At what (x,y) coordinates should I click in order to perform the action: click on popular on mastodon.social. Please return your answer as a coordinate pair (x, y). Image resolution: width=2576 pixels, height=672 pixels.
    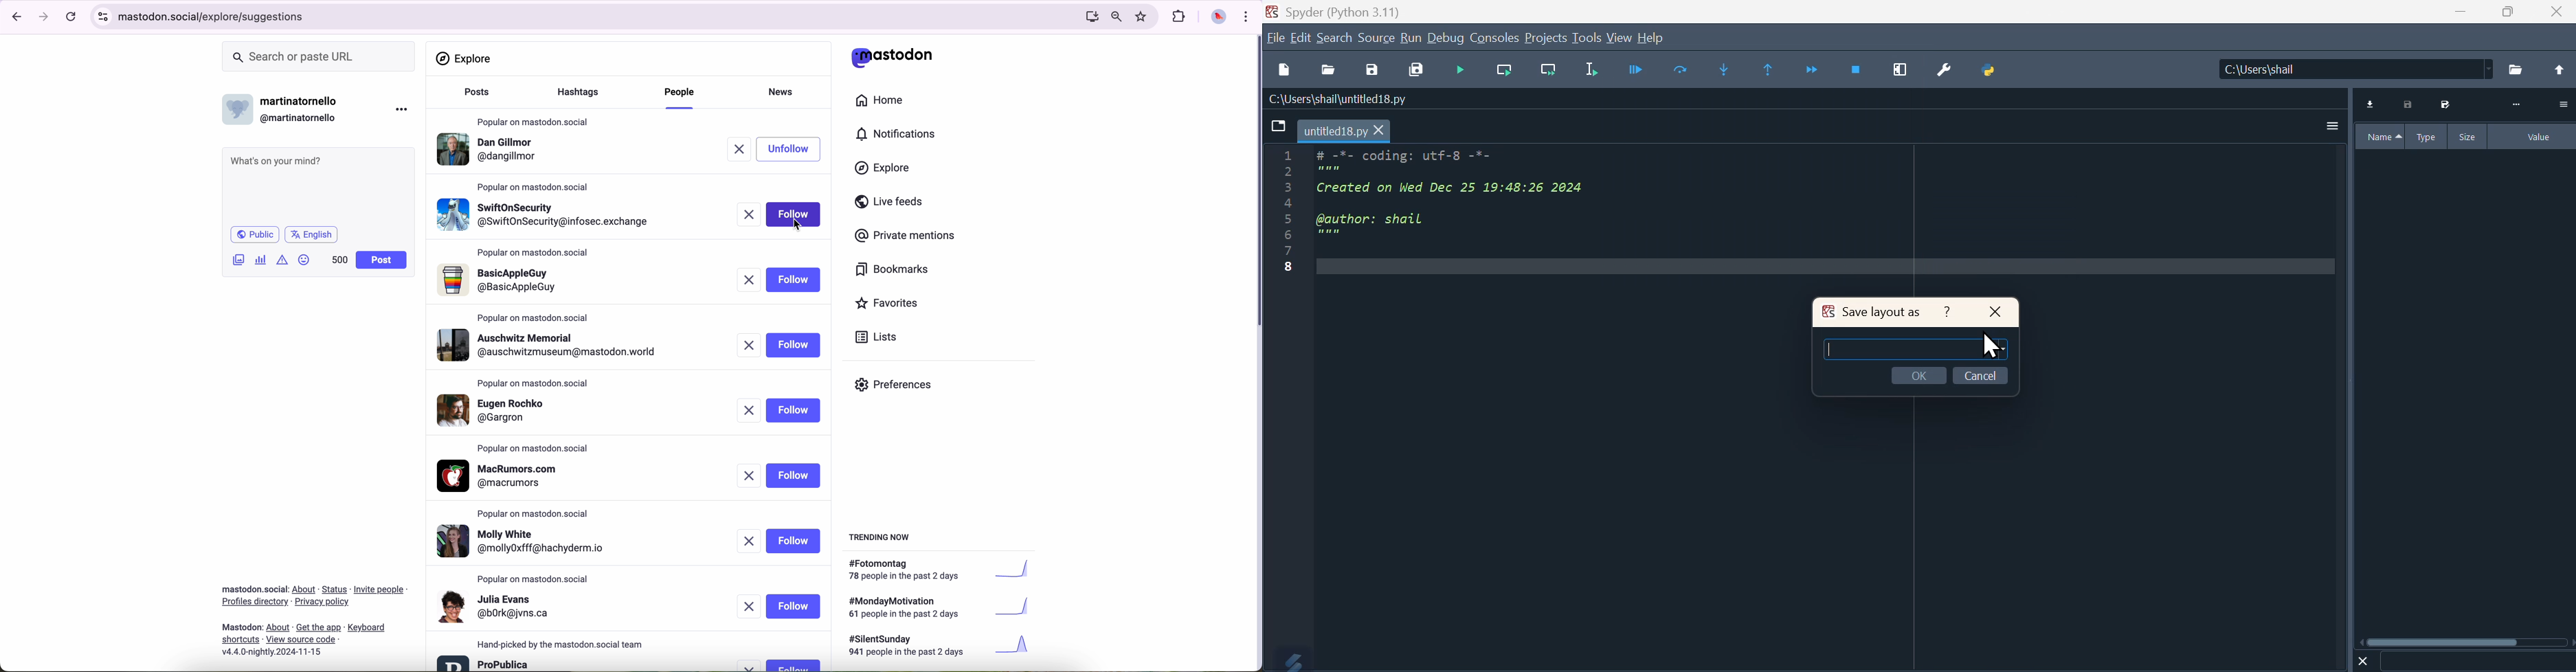
    Looking at the image, I should click on (534, 449).